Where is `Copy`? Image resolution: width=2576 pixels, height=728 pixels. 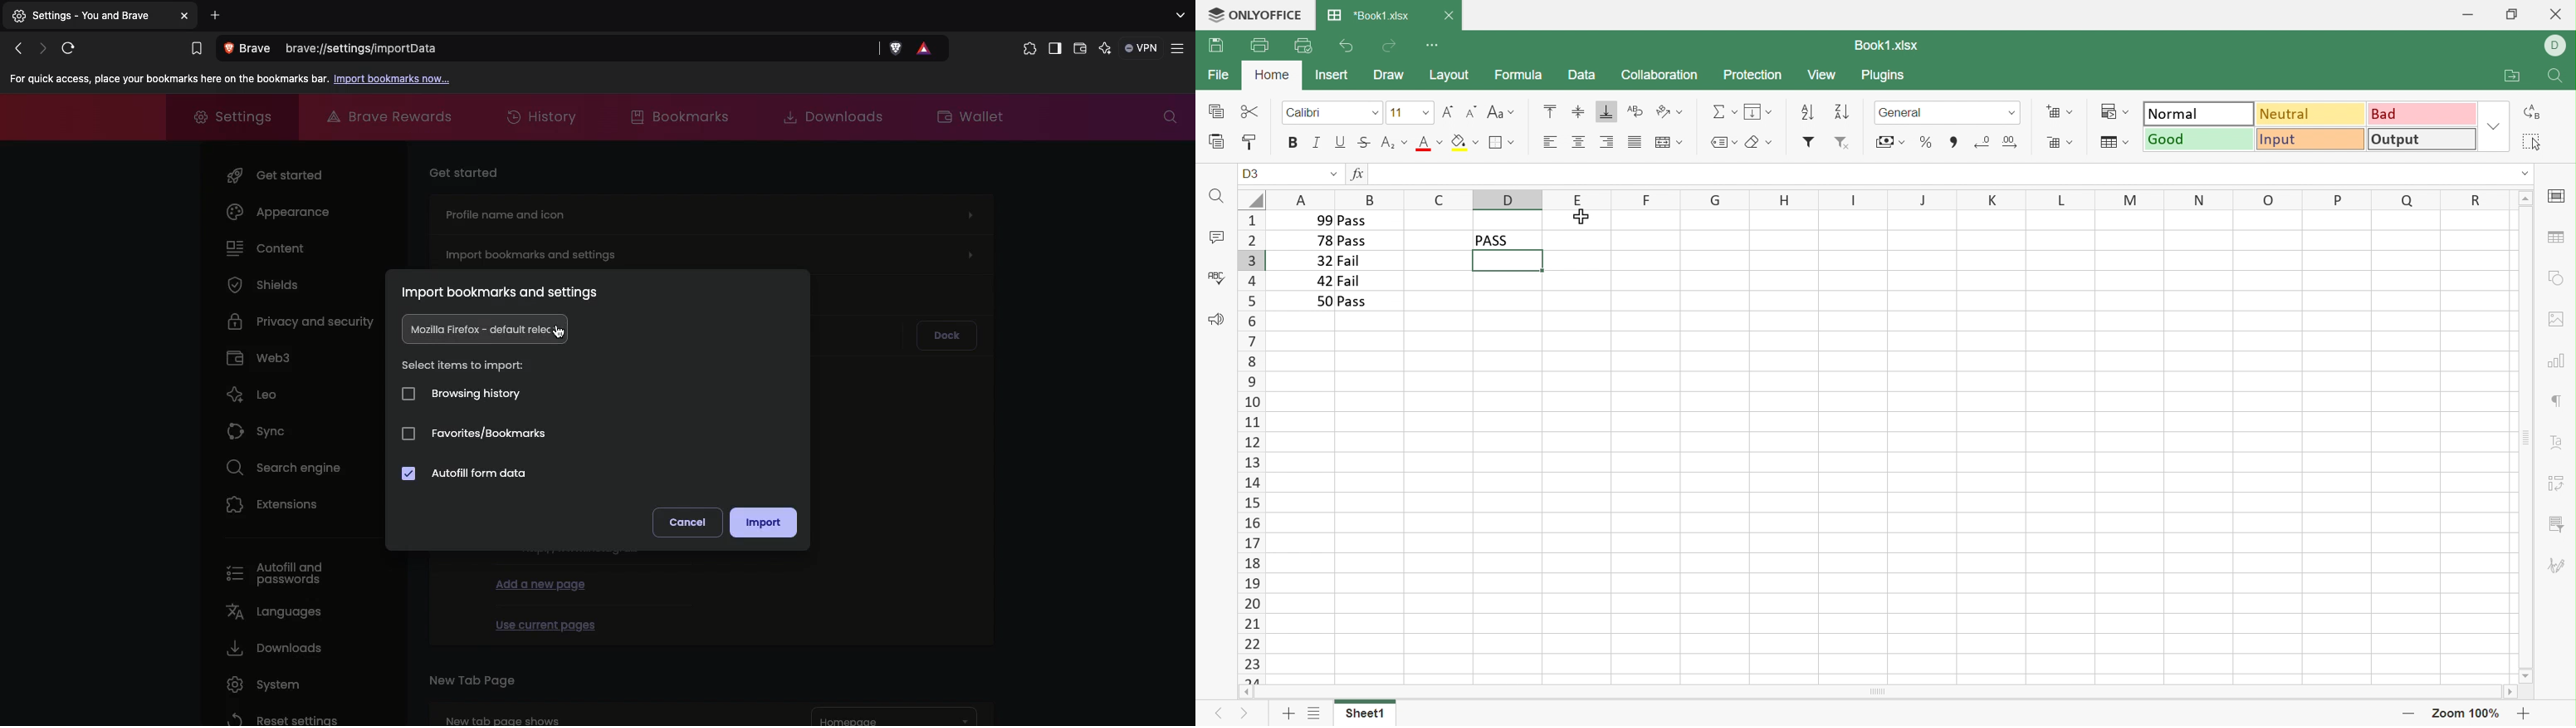 Copy is located at coordinates (1218, 111).